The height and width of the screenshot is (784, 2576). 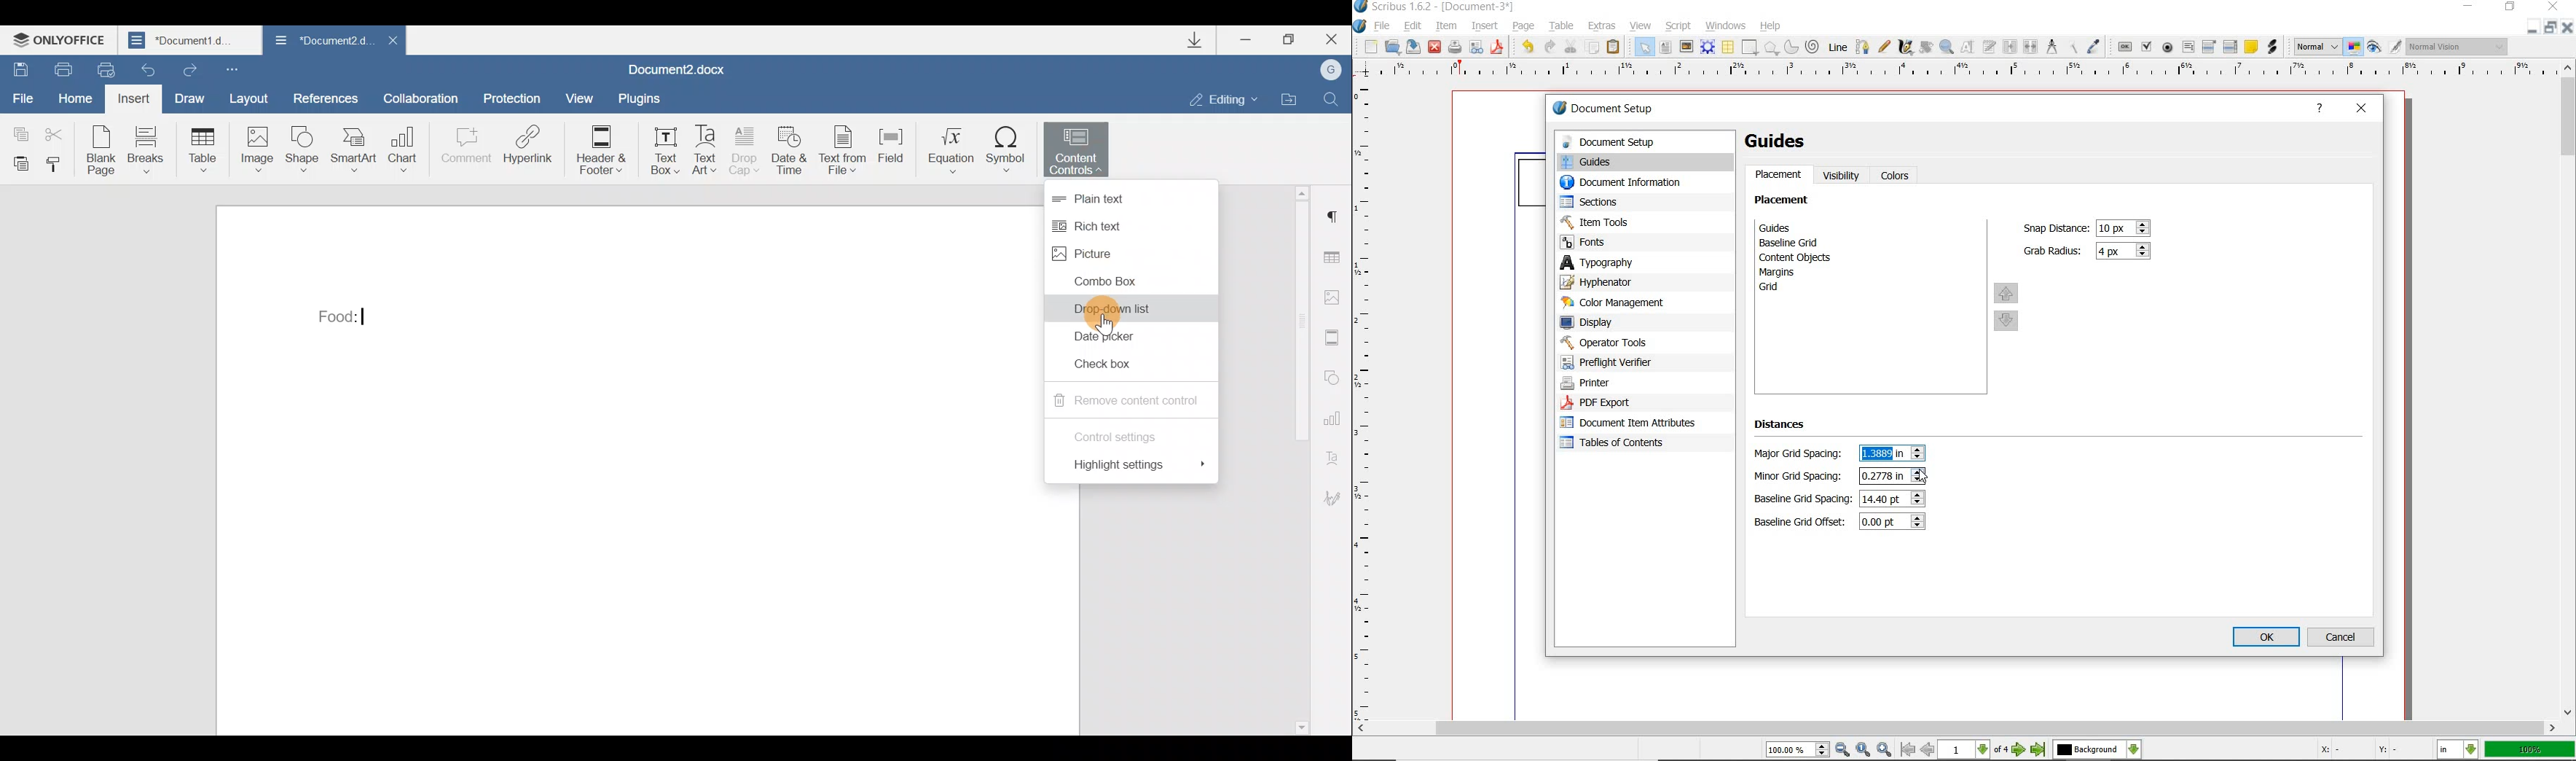 I want to click on File, so click(x=24, y=97).